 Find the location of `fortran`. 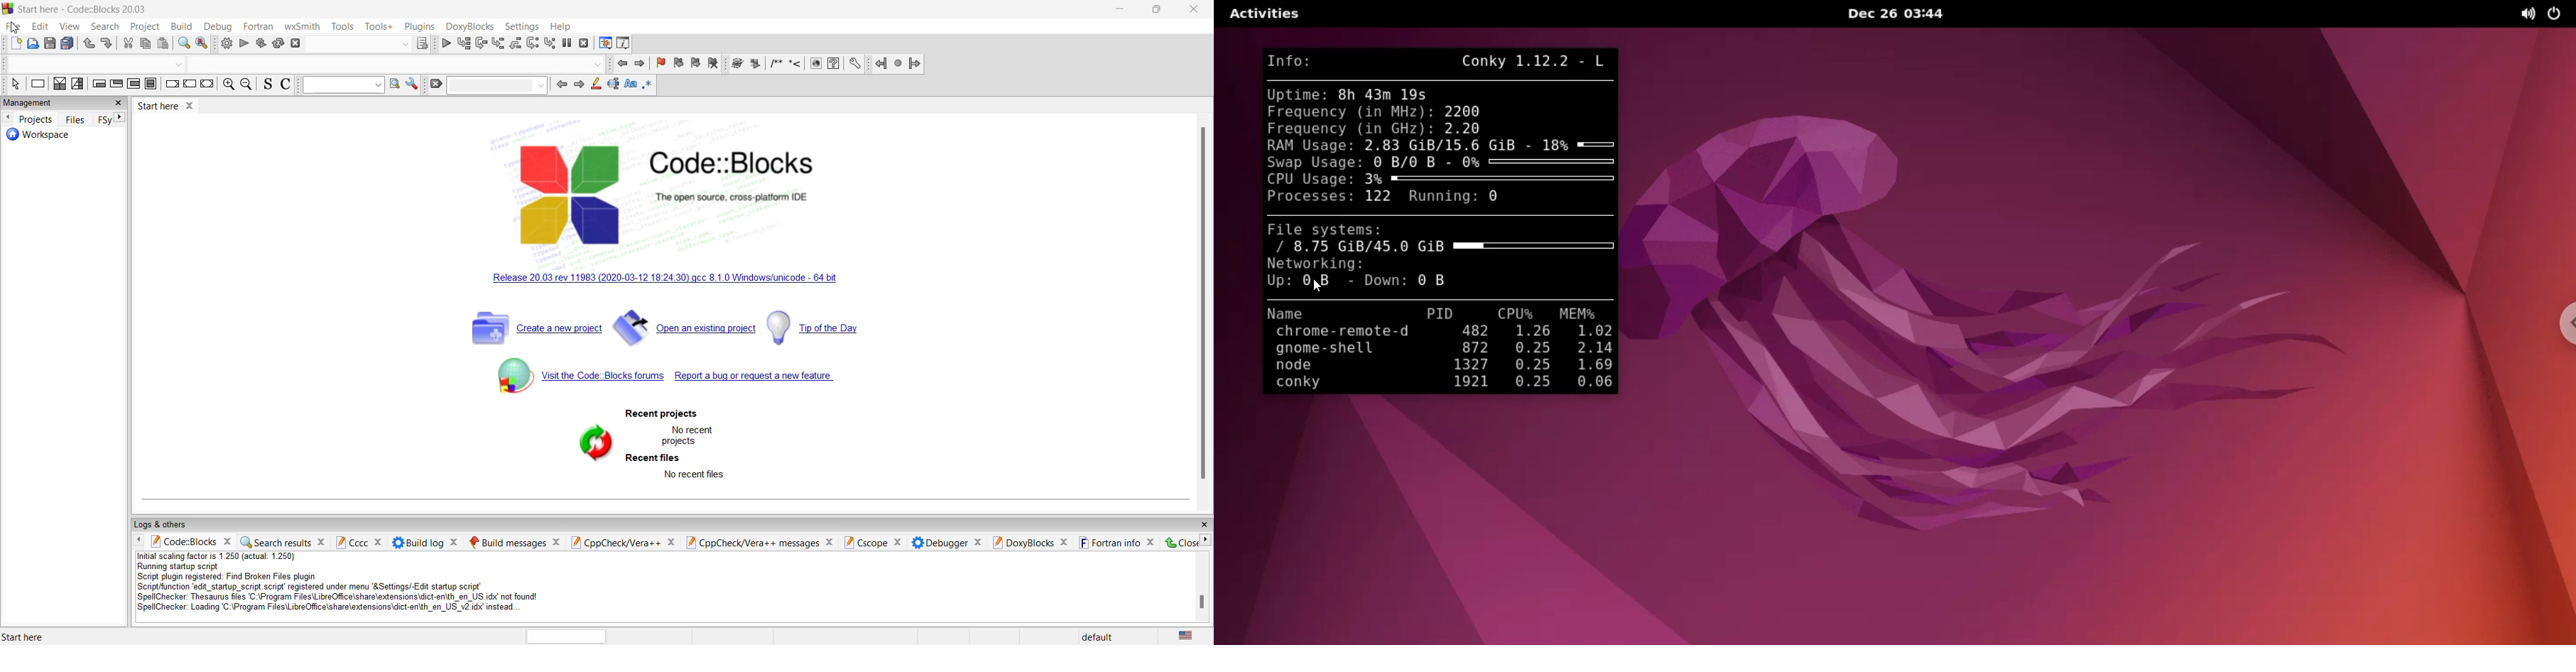

fortran is located at coordinates (259, 25).